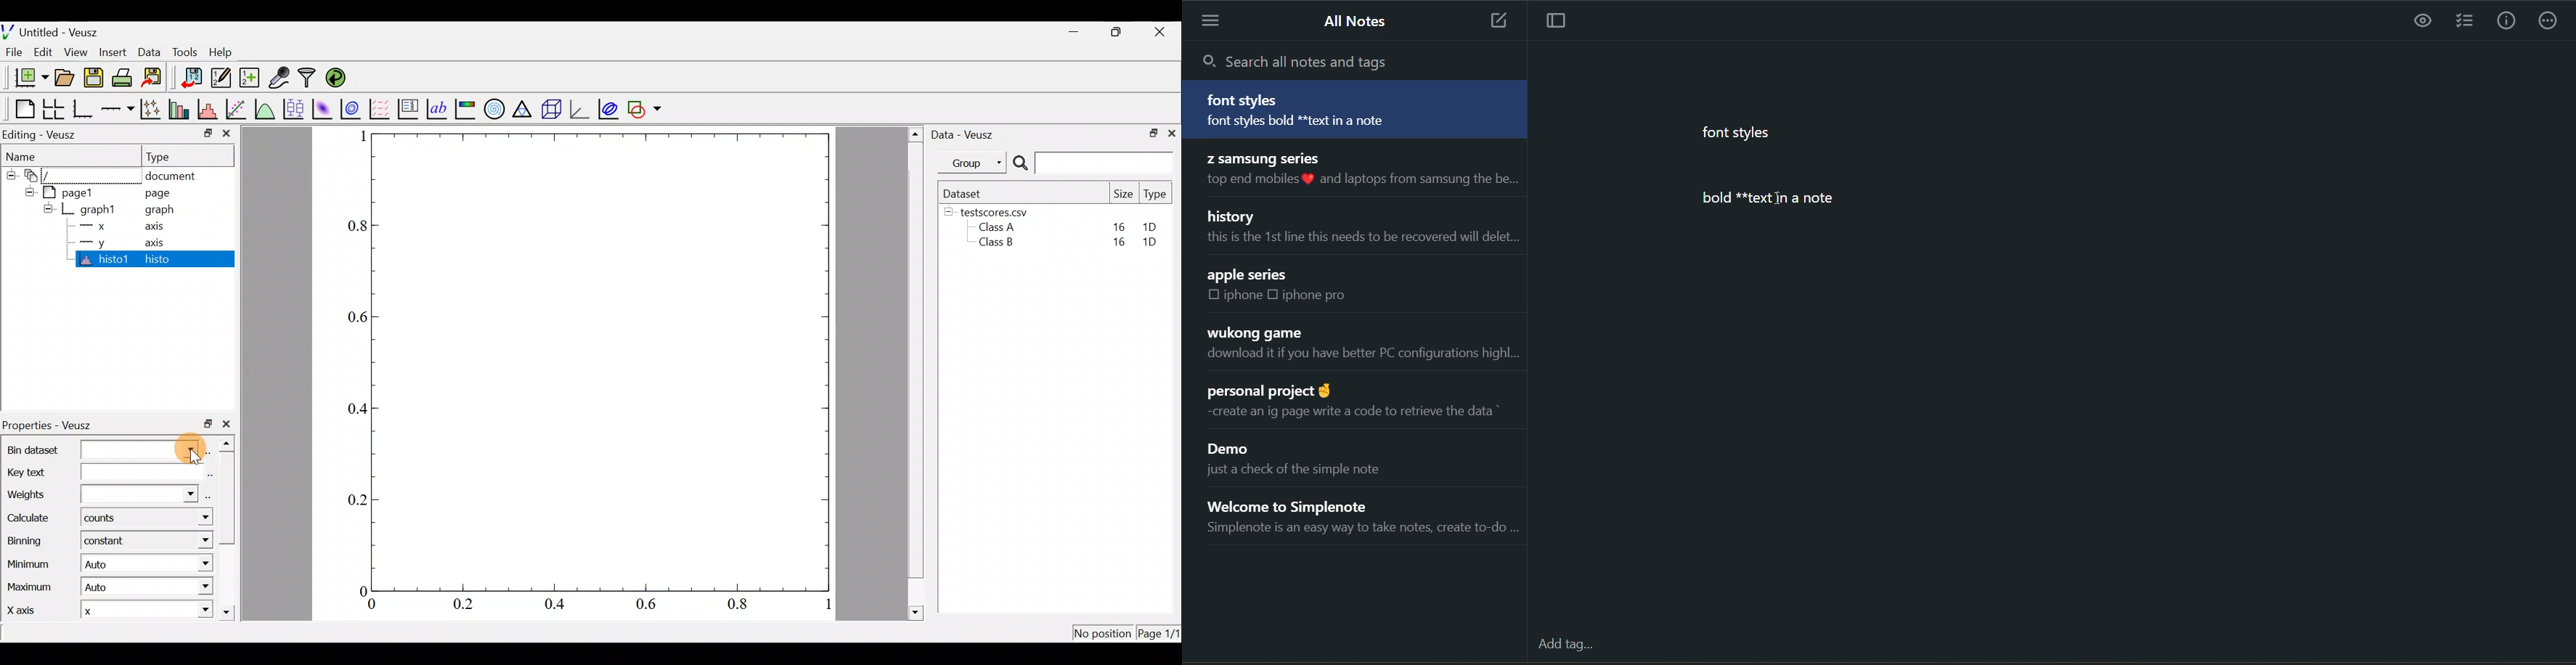 The image size is (2576, 672). I want to click on select using dataset browser, so click(209, 496).